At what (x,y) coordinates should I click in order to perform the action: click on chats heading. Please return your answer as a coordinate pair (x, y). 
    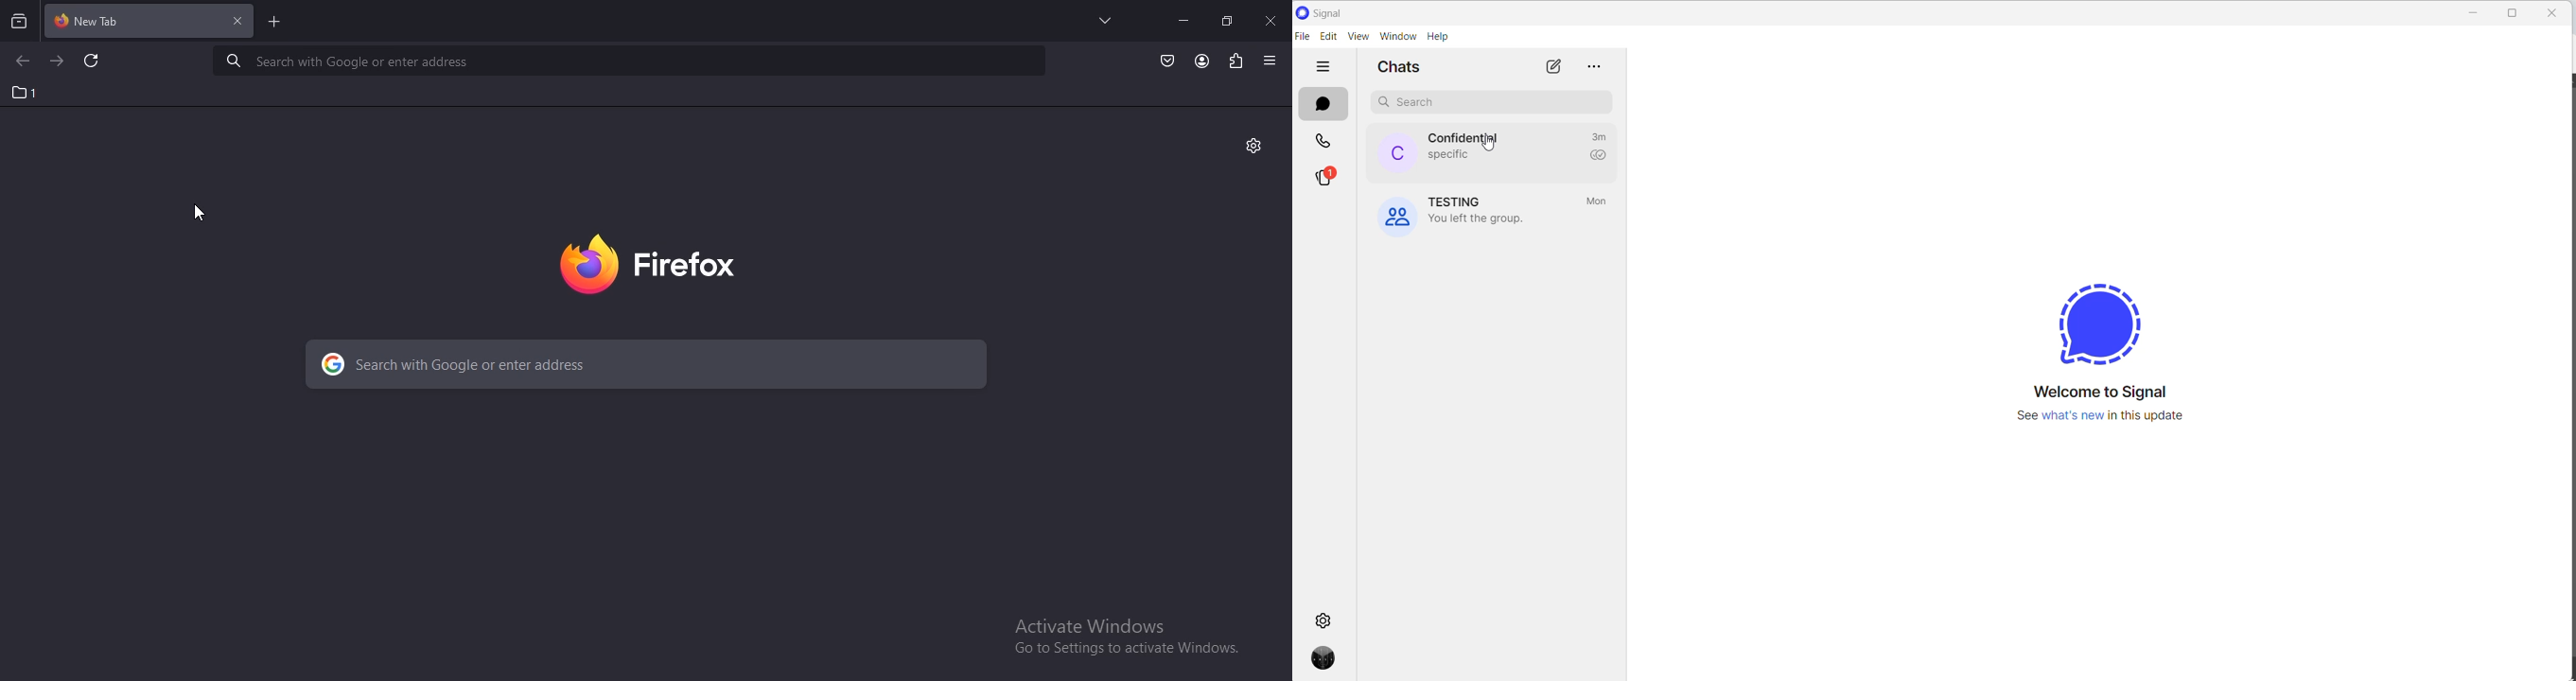
    Looking at the image, I should click on (1406, 71).